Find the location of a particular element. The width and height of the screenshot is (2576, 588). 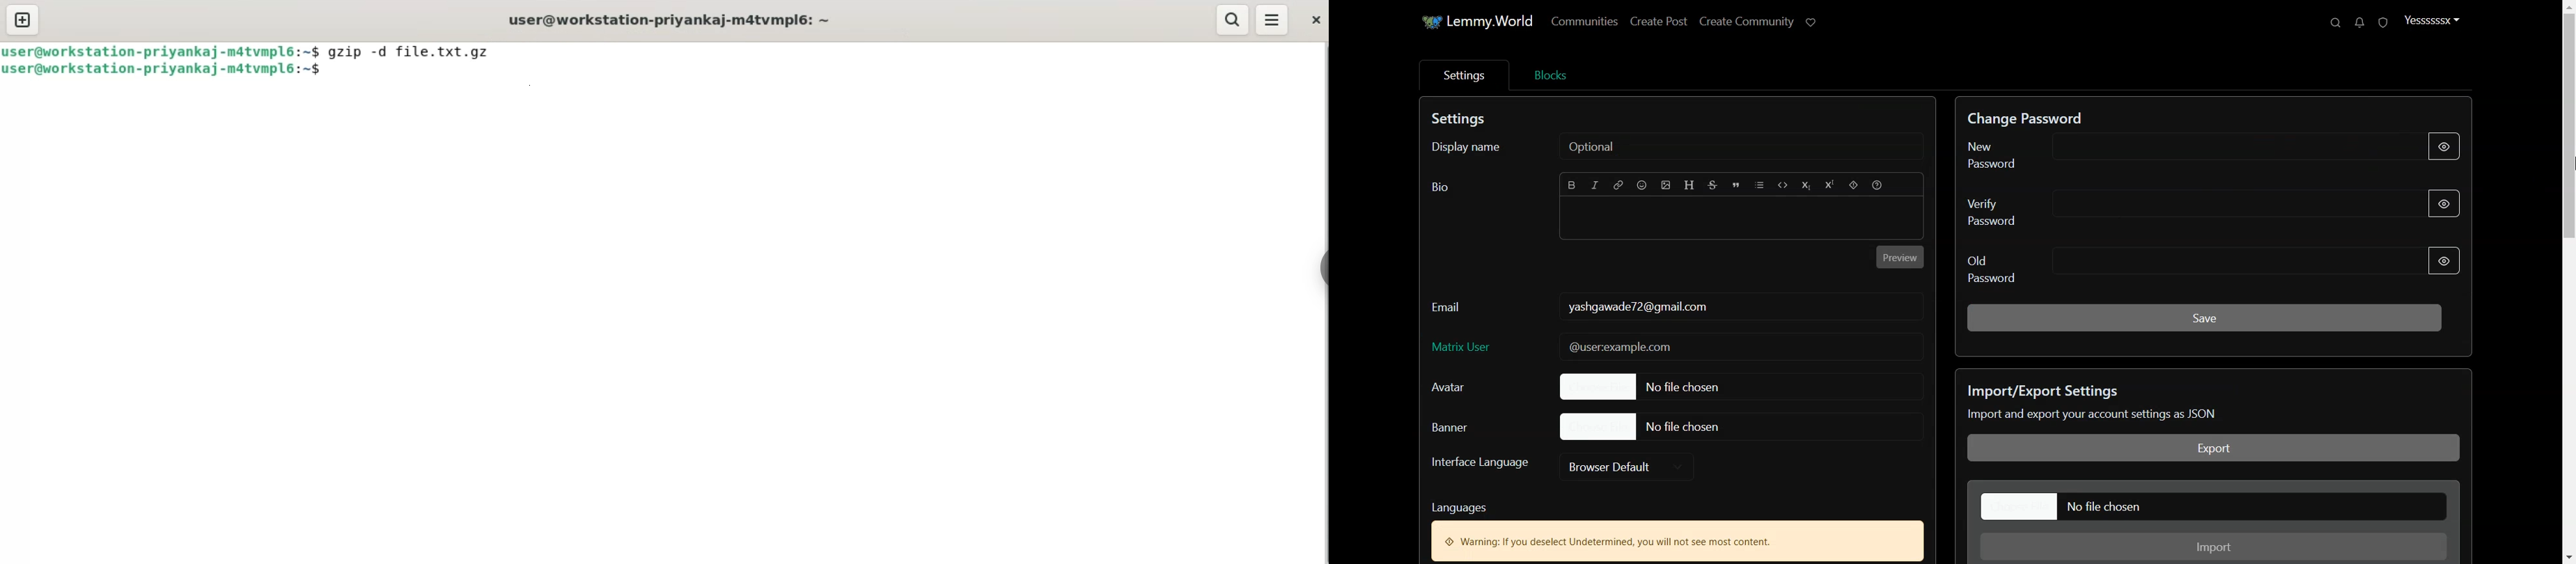

user@workstation-priyankaj-m4tvmplé:~$ is located at coordinates (162, 52).